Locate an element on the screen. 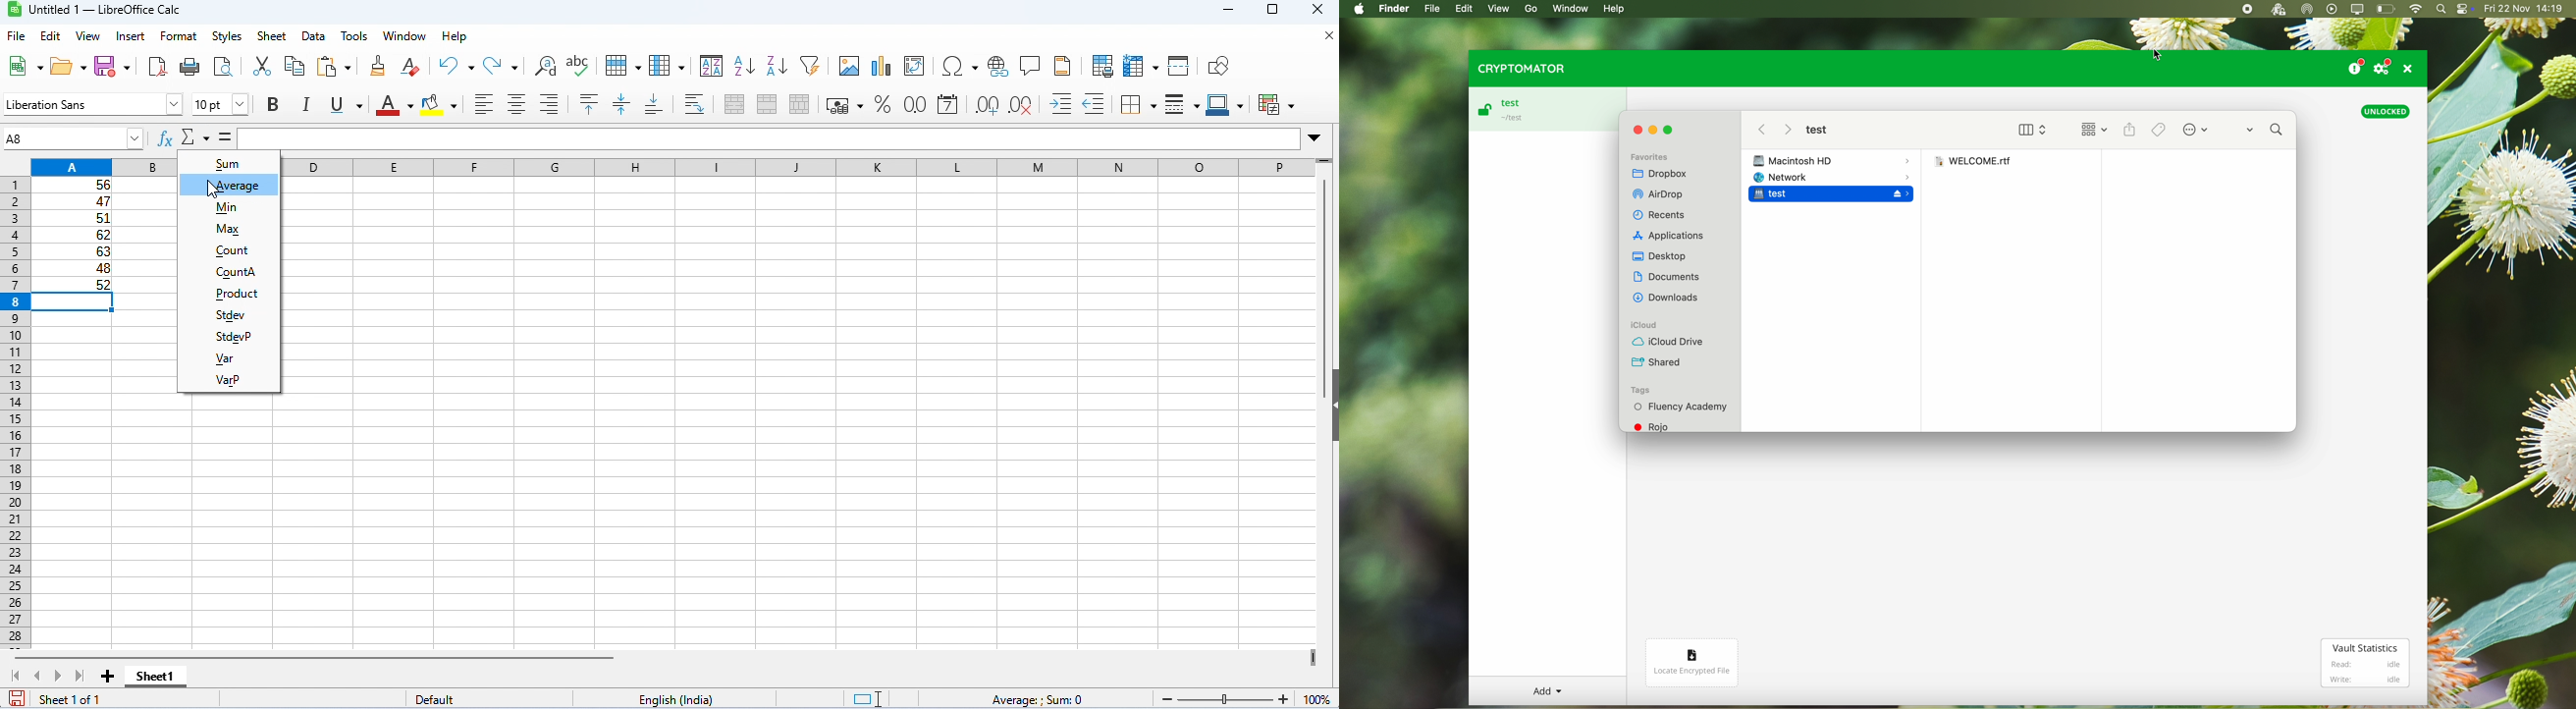 This screenshot has width=2576, height=728. next sheet is located at coordinates (59, 678).